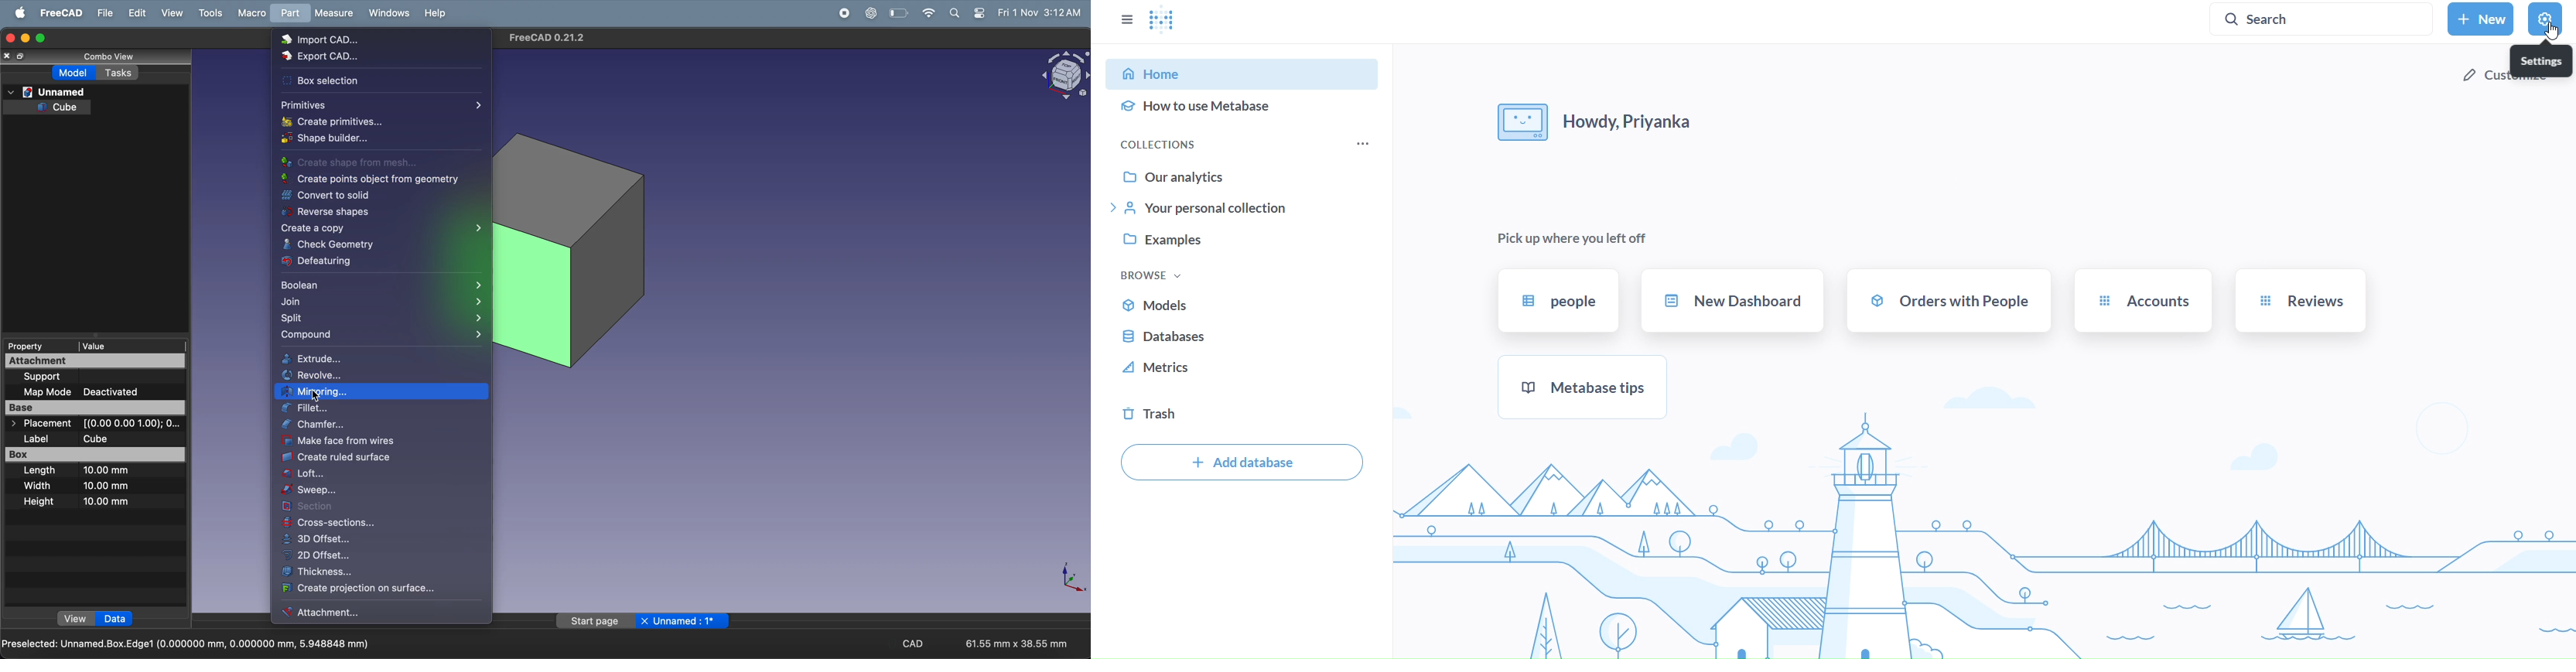 This screenshot has width=2576, height=672. What do you see at coordinates (2142, 299) in the screenshot?
I see `accounts` at bounding box center [2142, 299].